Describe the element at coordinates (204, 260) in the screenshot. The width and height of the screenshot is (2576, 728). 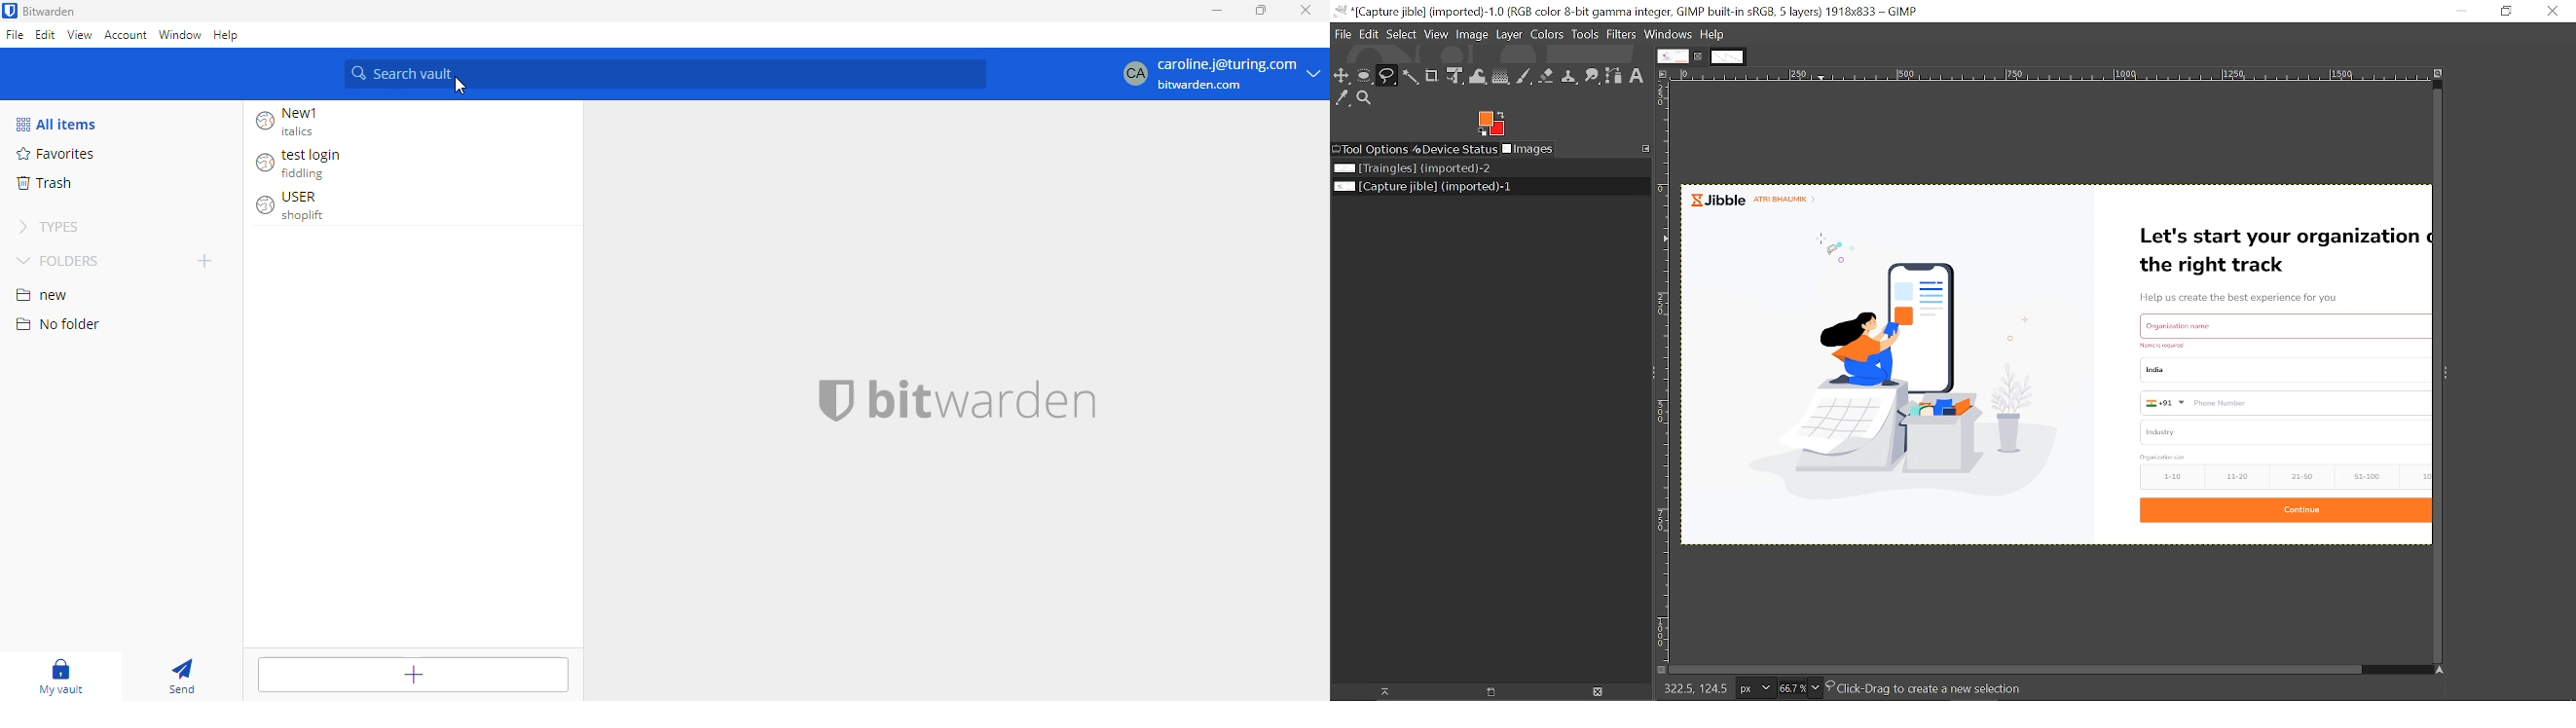
I see `add folder` at that location.